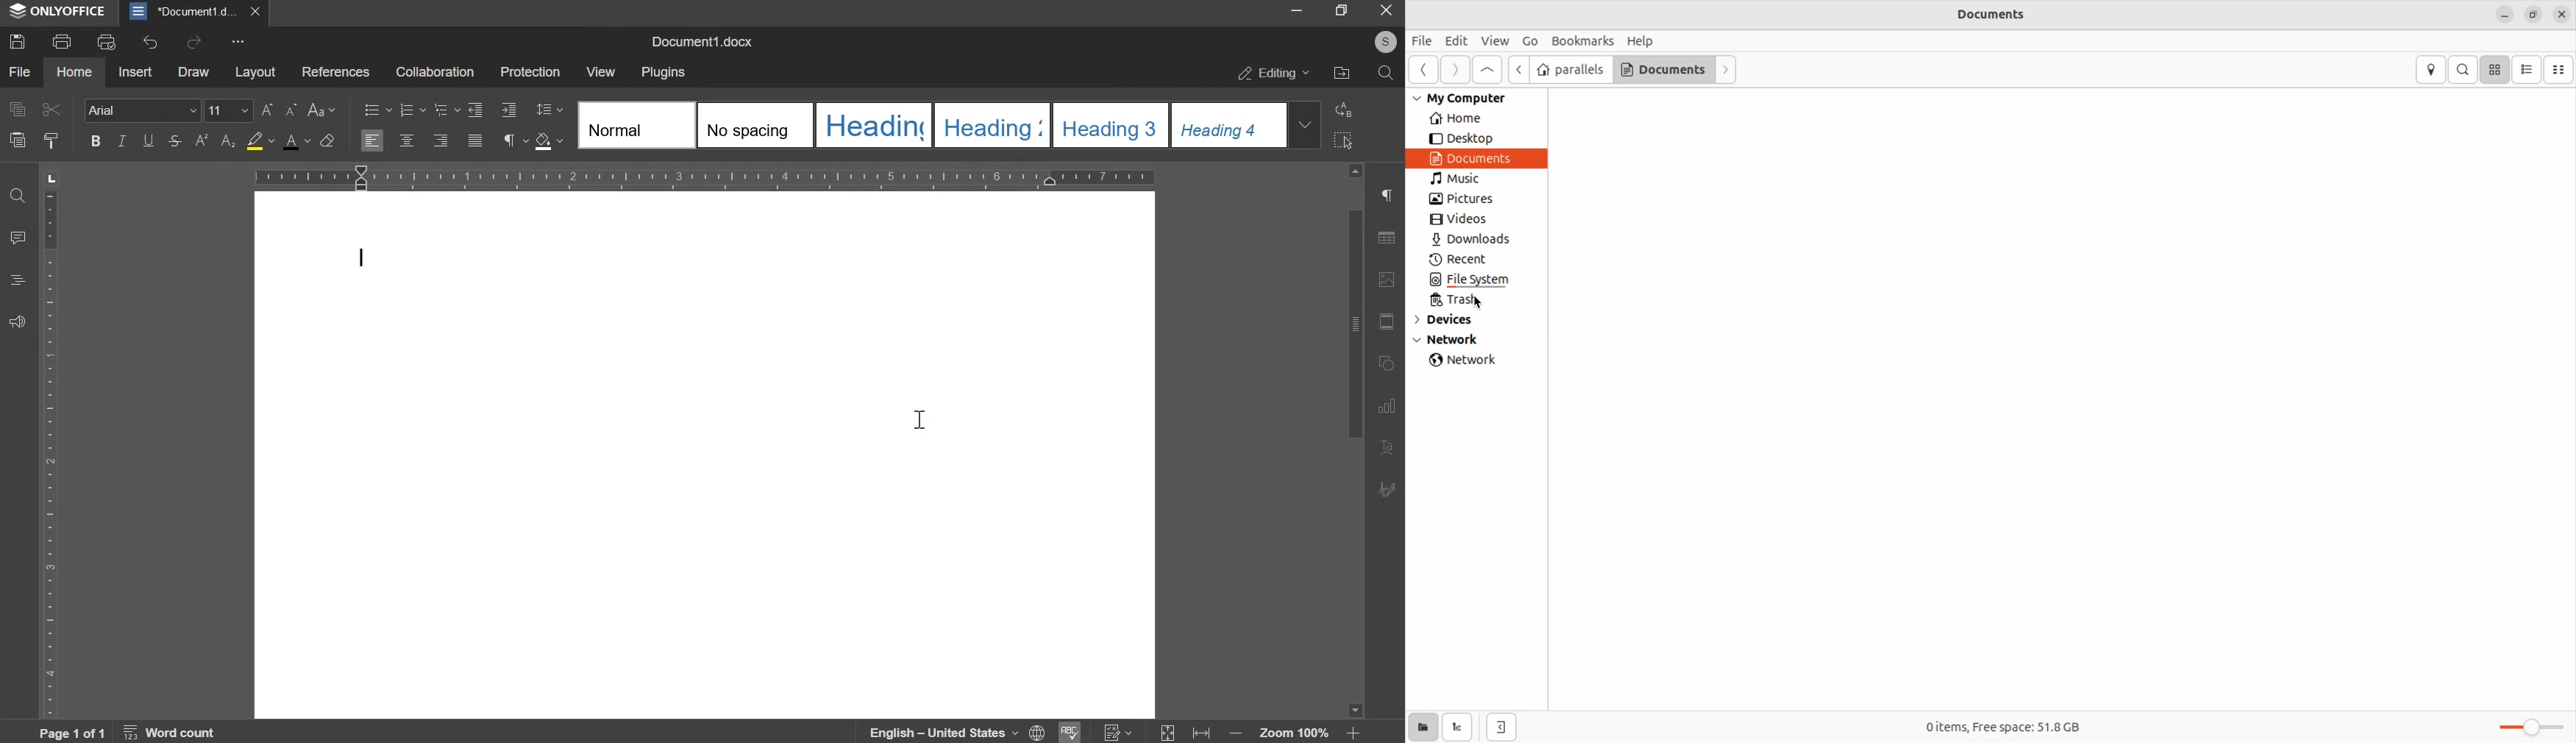 The height and width of the screenshot is (756, 2576). Describe the element at coordinates (21, 43) in the screenshot. I see `save` at that location.